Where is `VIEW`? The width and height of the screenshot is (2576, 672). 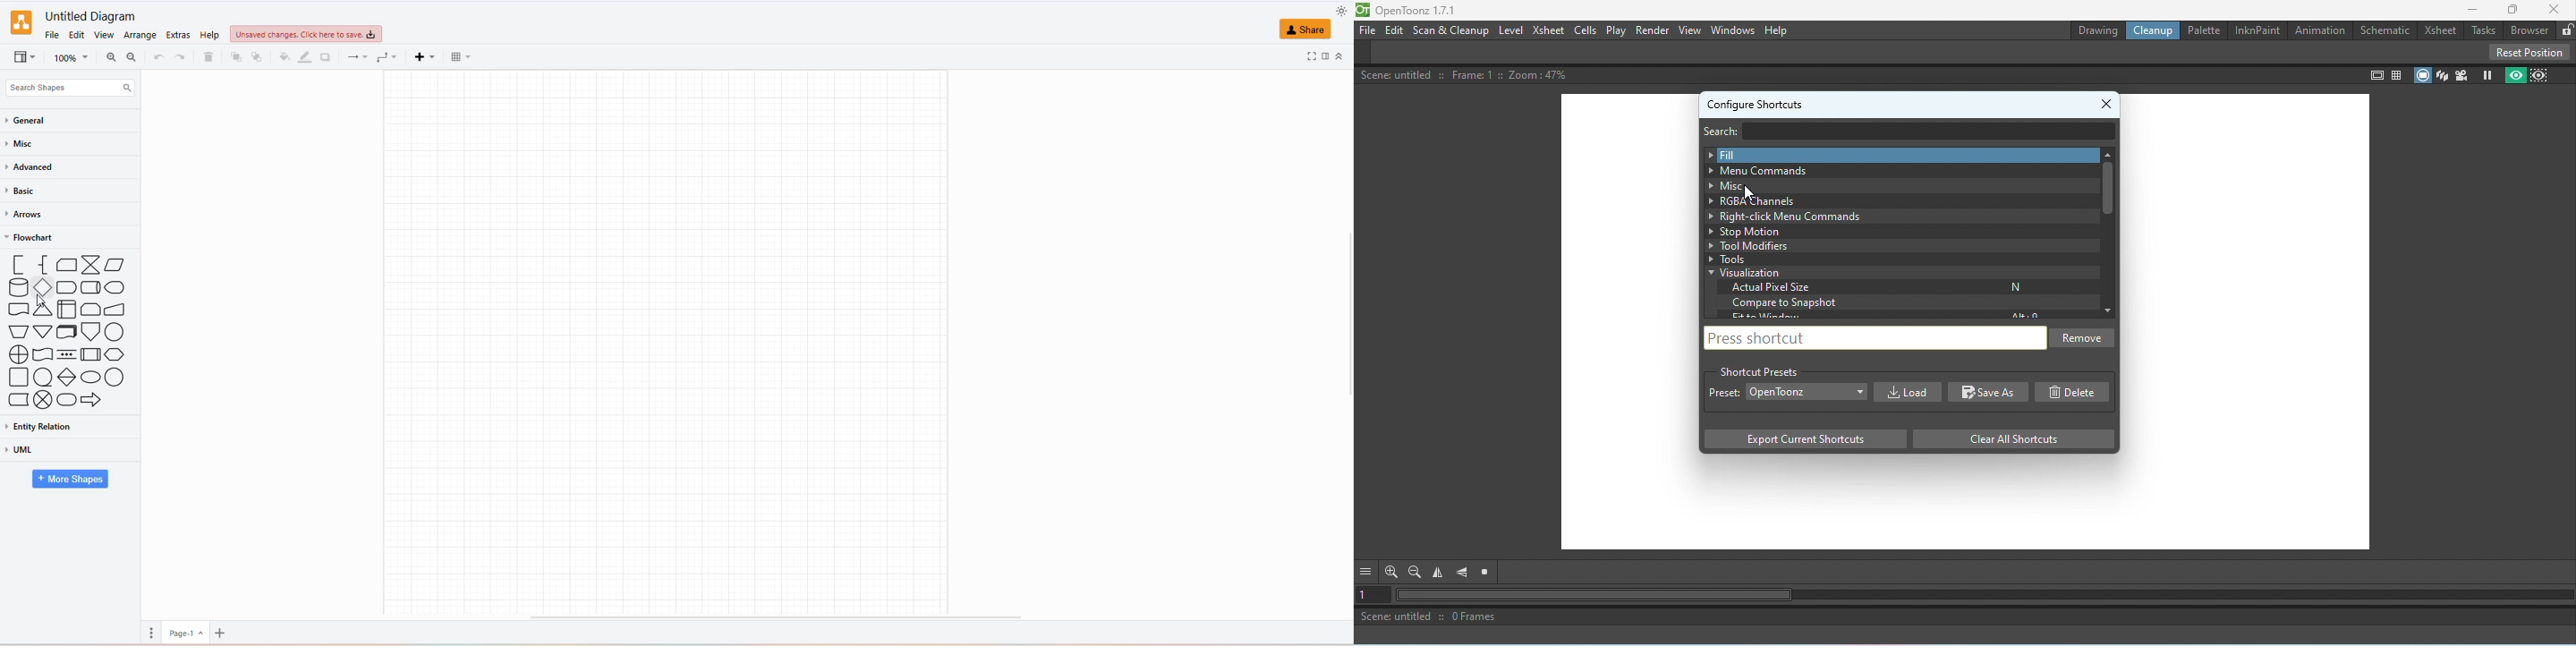 VIEW is located at coordinates (106, 35).